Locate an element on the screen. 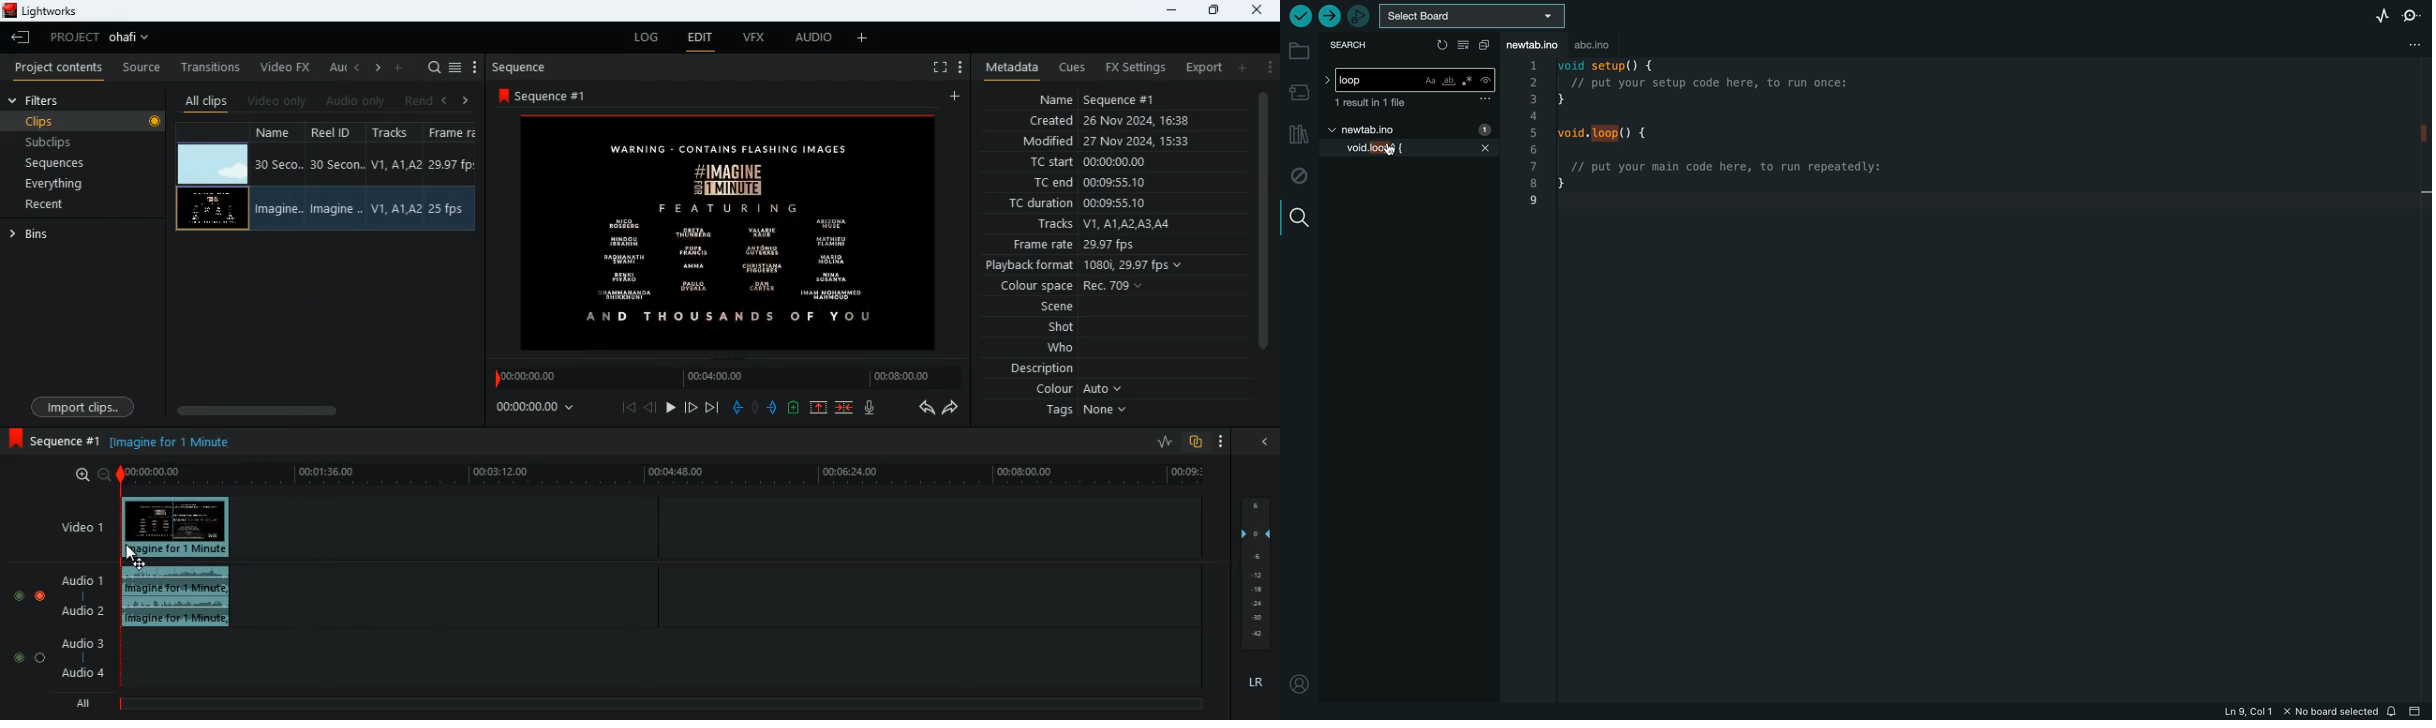  export is located at coordinates (1200, 67).